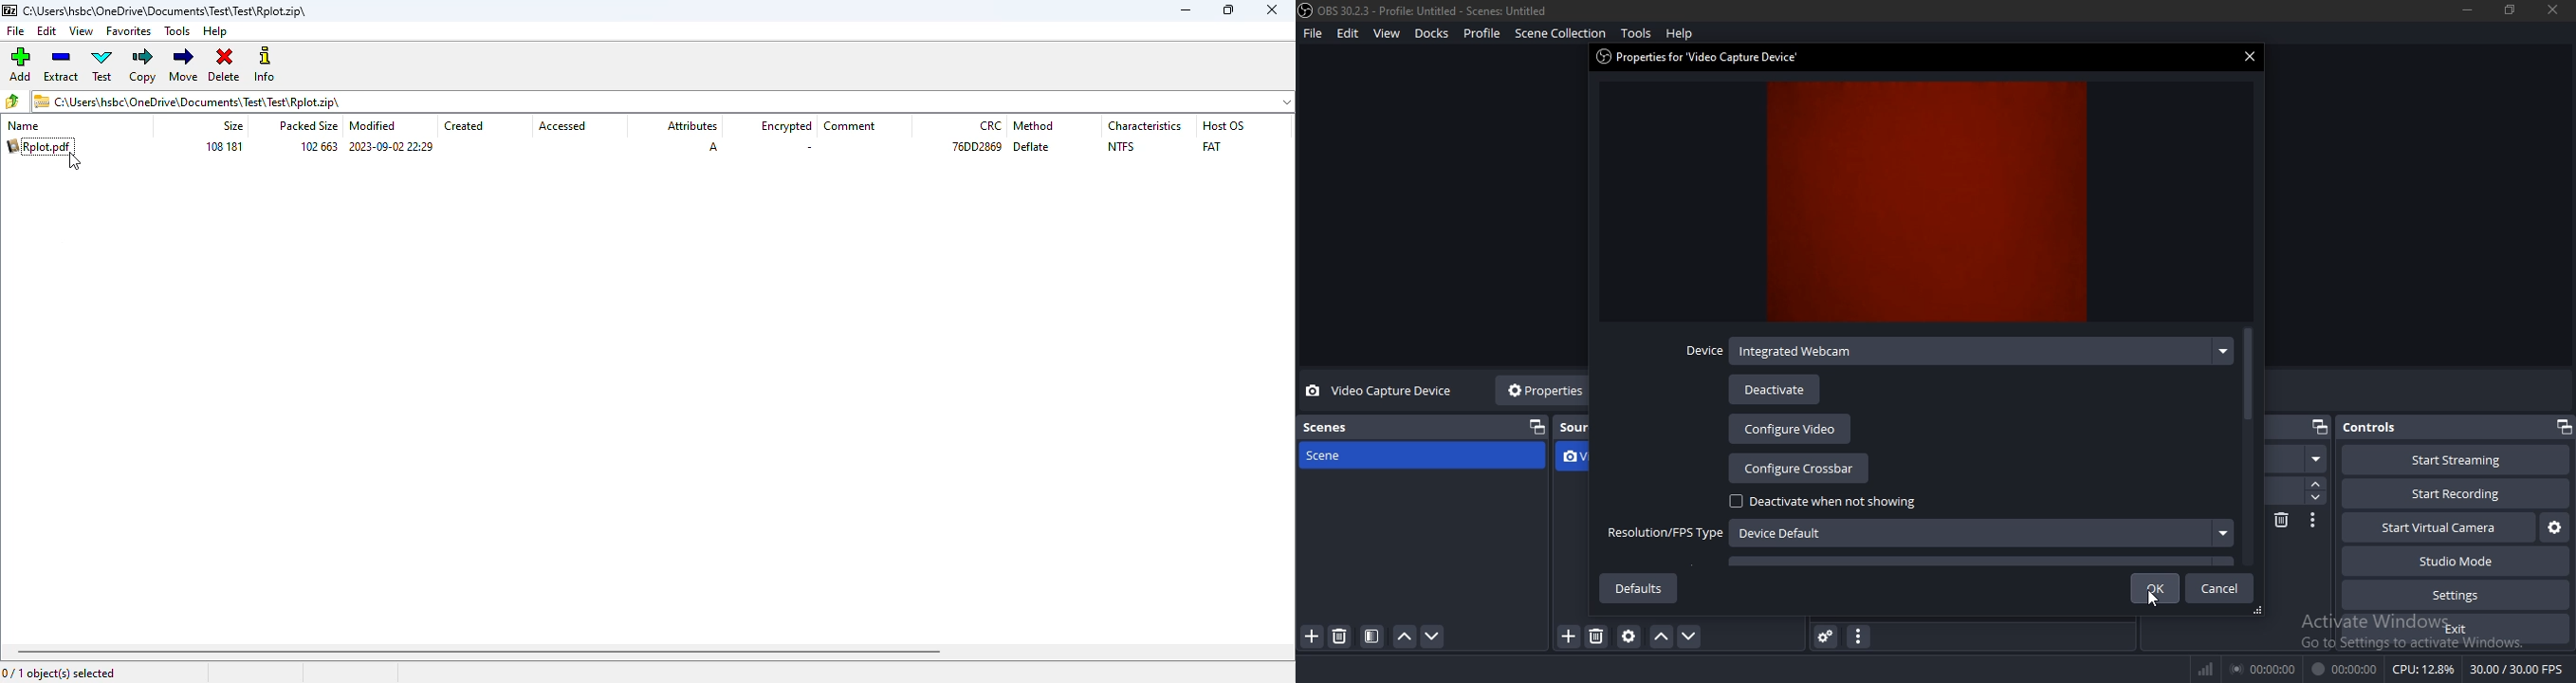 This screenshot has height=700, width=2576. Describe the element at coordinates (1222, 125) in the screenshot. I see `host OS` at that location.